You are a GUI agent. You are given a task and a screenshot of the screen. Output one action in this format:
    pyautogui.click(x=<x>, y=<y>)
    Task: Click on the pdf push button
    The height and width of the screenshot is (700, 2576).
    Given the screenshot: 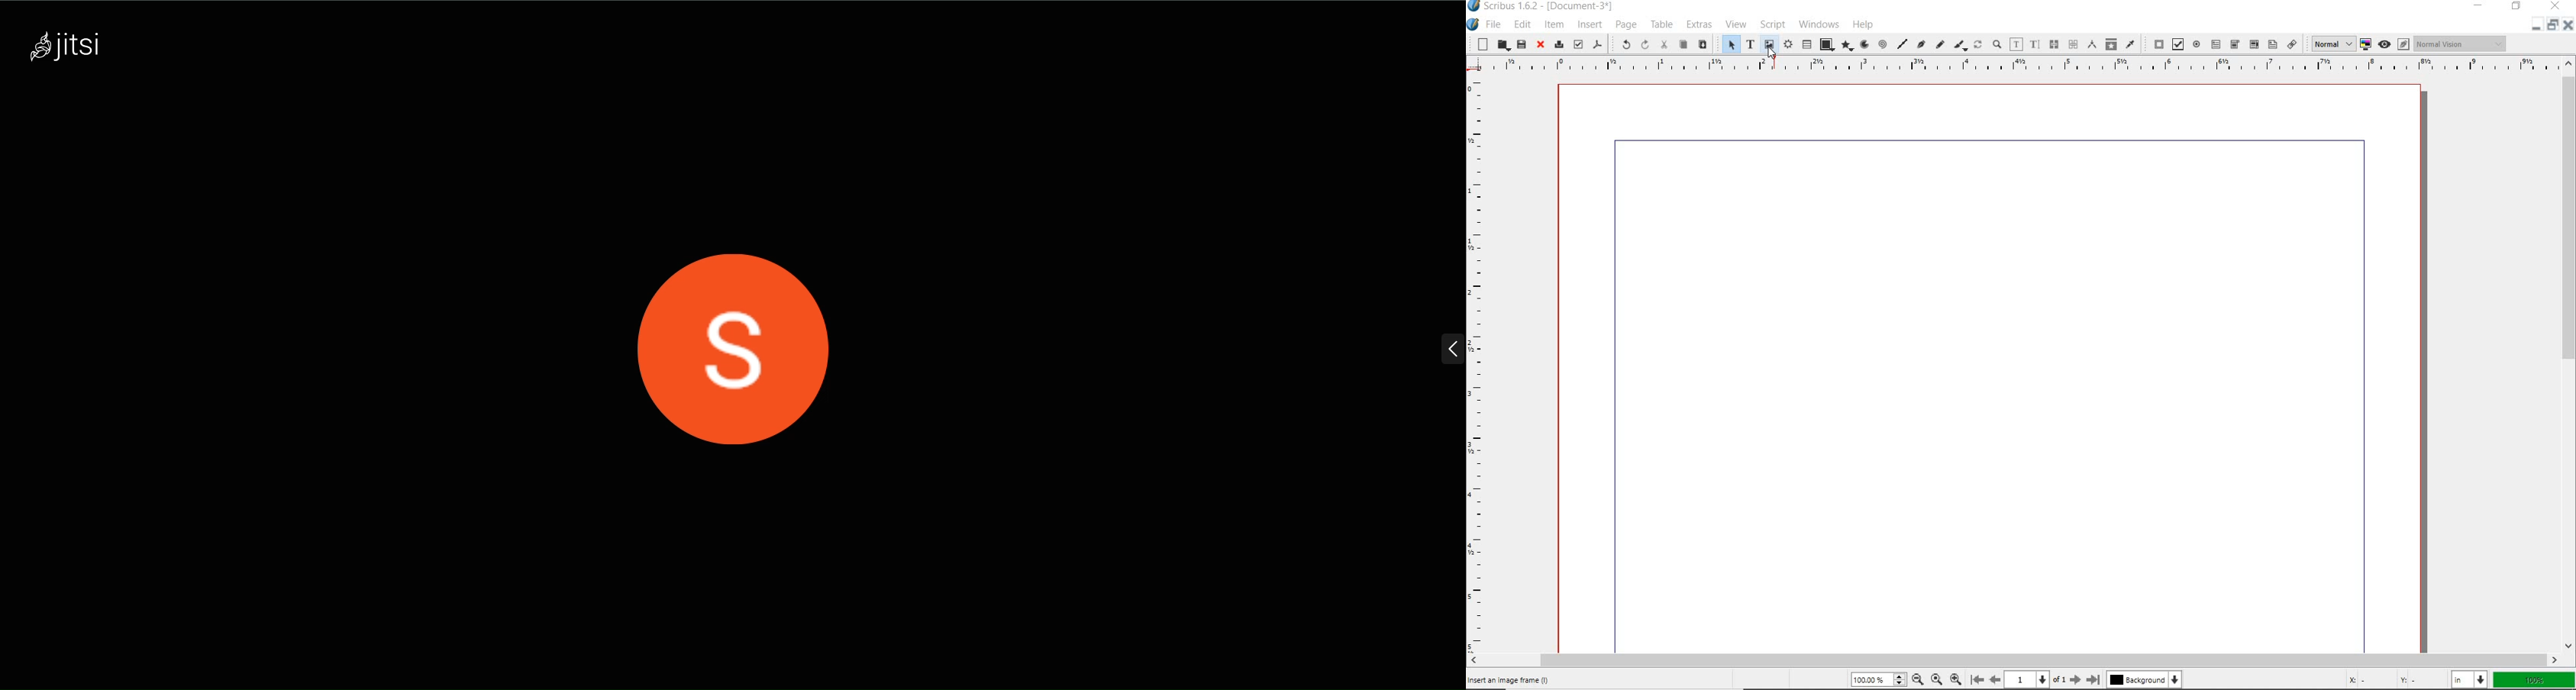 What is the action you would take?
    pyautogui.click(x=2155, y=44)
    